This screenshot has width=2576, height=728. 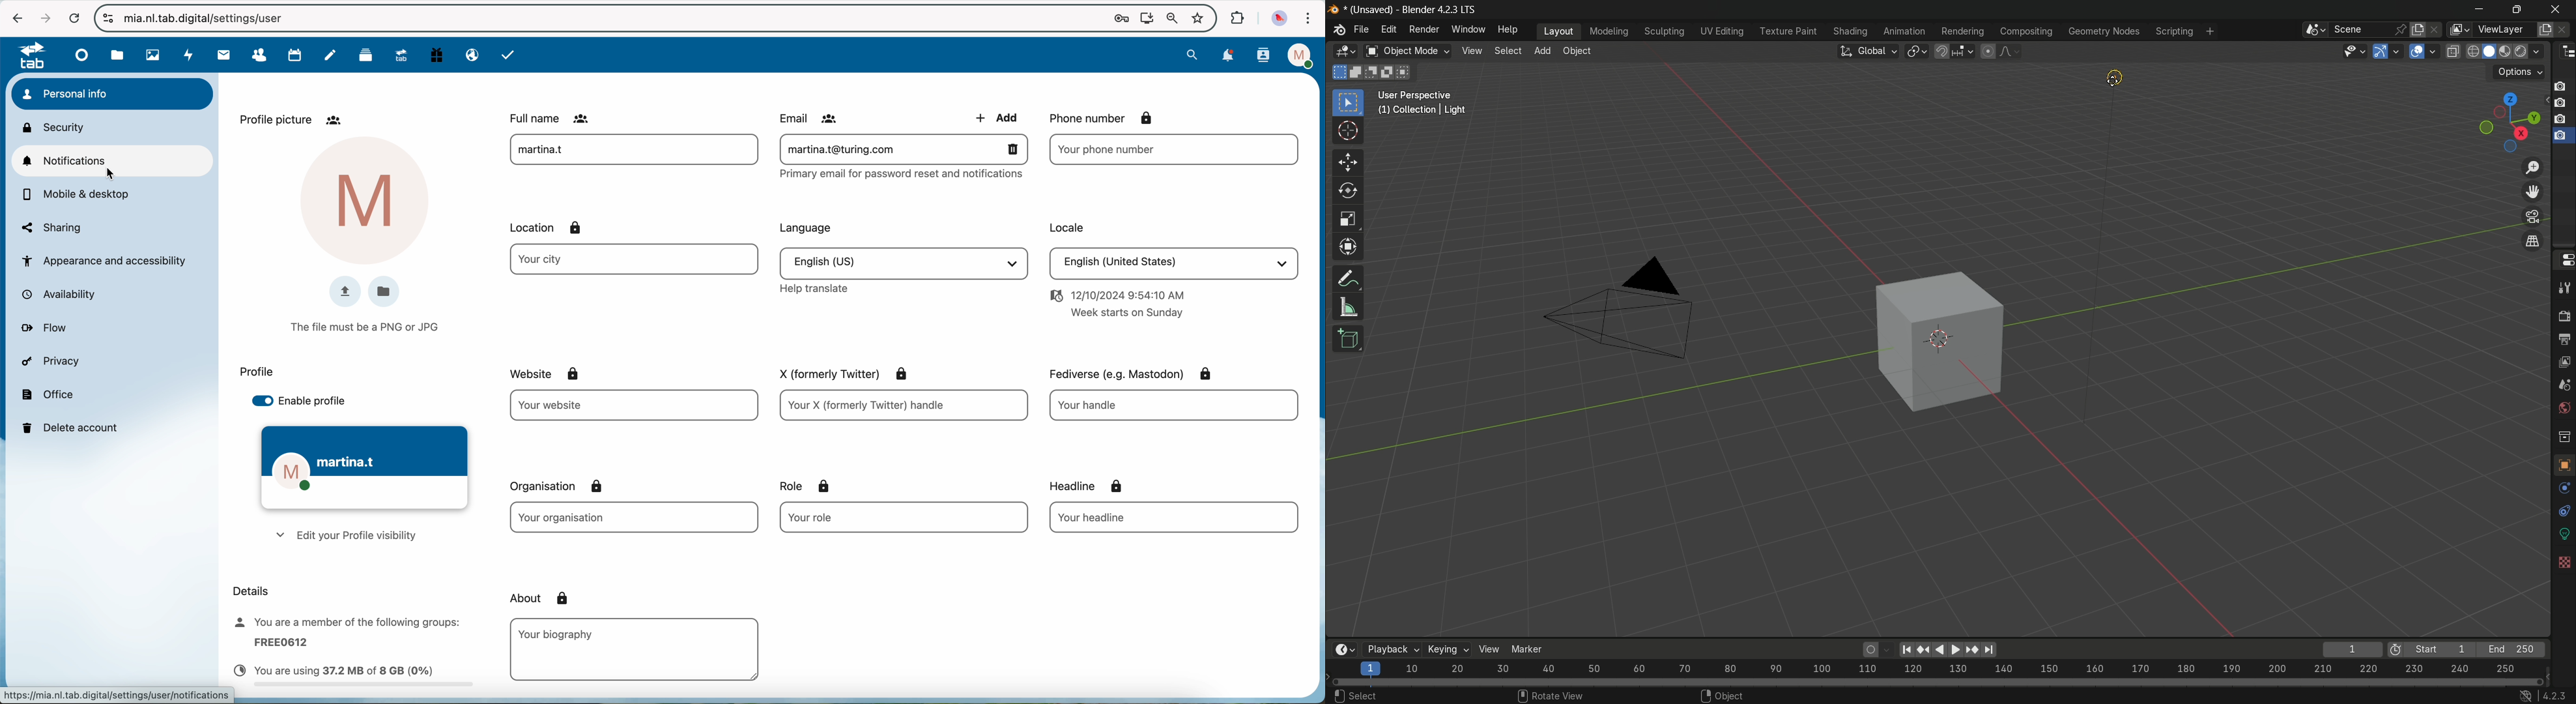 I want to click on Install NExtcloud, so click(x=1144, y=18).